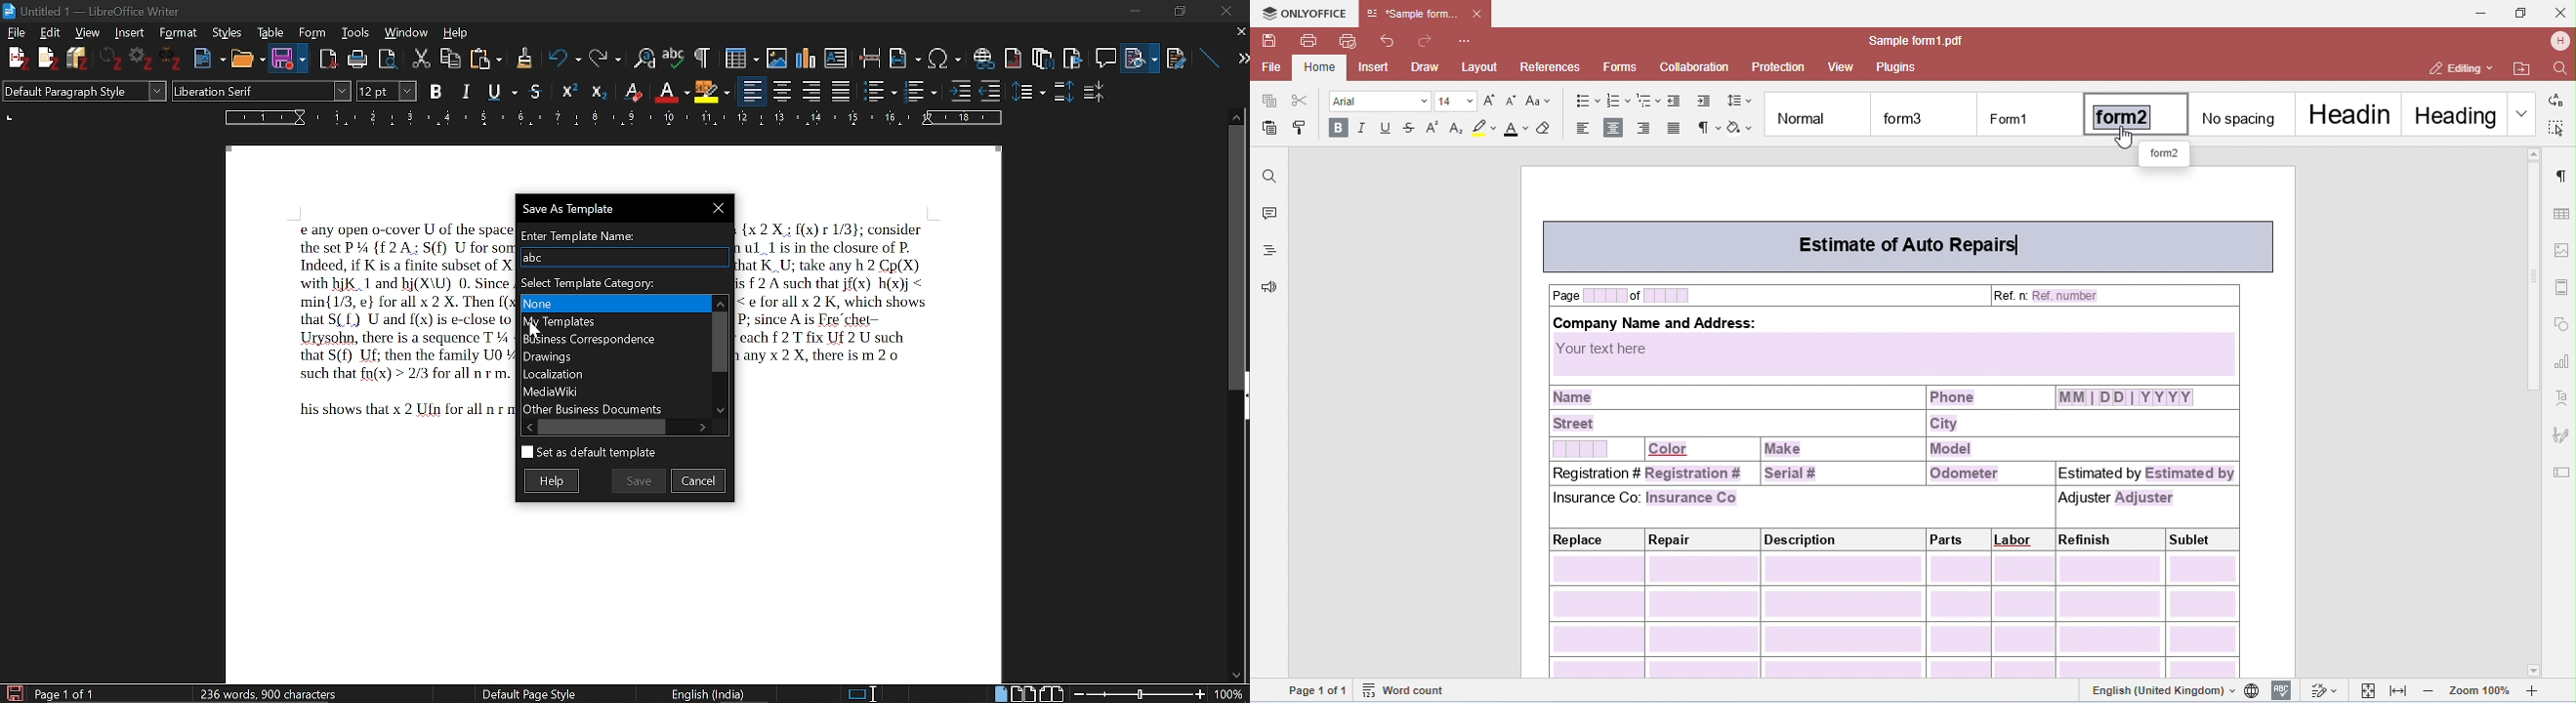 The image size is (2576, 728). I want to click on , so click(174, 61).